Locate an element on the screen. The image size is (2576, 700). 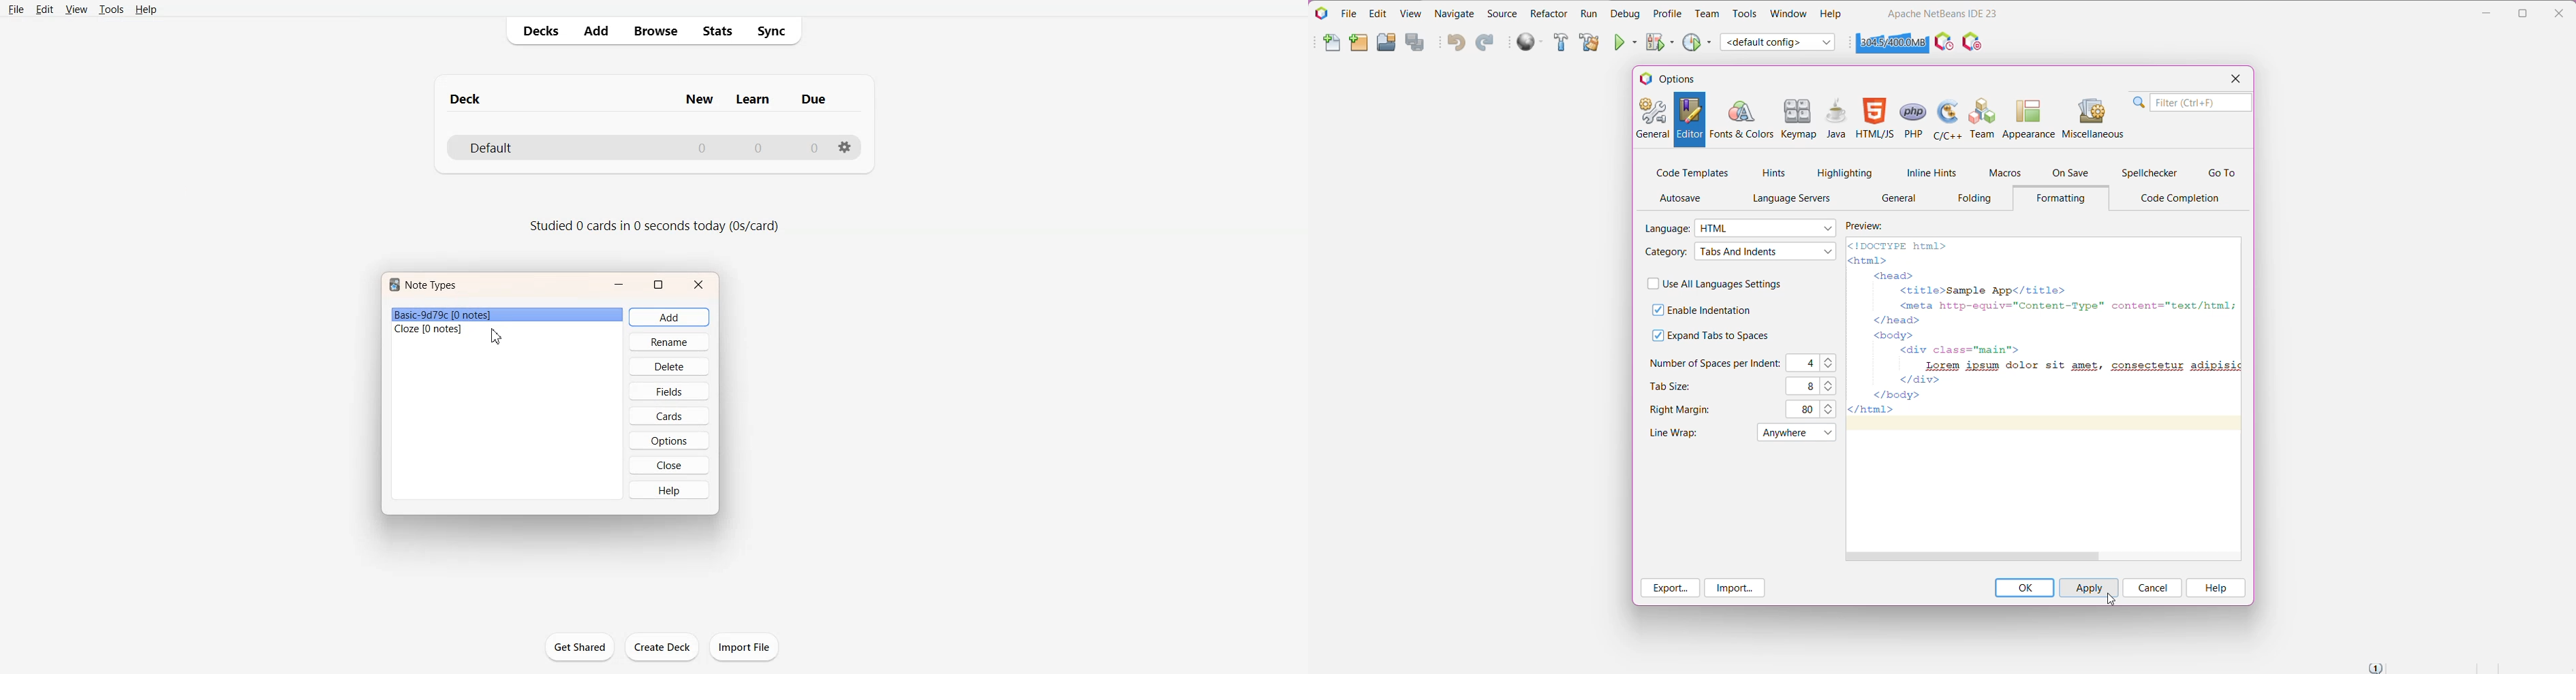
Decks is located at coordinates (536, 31).